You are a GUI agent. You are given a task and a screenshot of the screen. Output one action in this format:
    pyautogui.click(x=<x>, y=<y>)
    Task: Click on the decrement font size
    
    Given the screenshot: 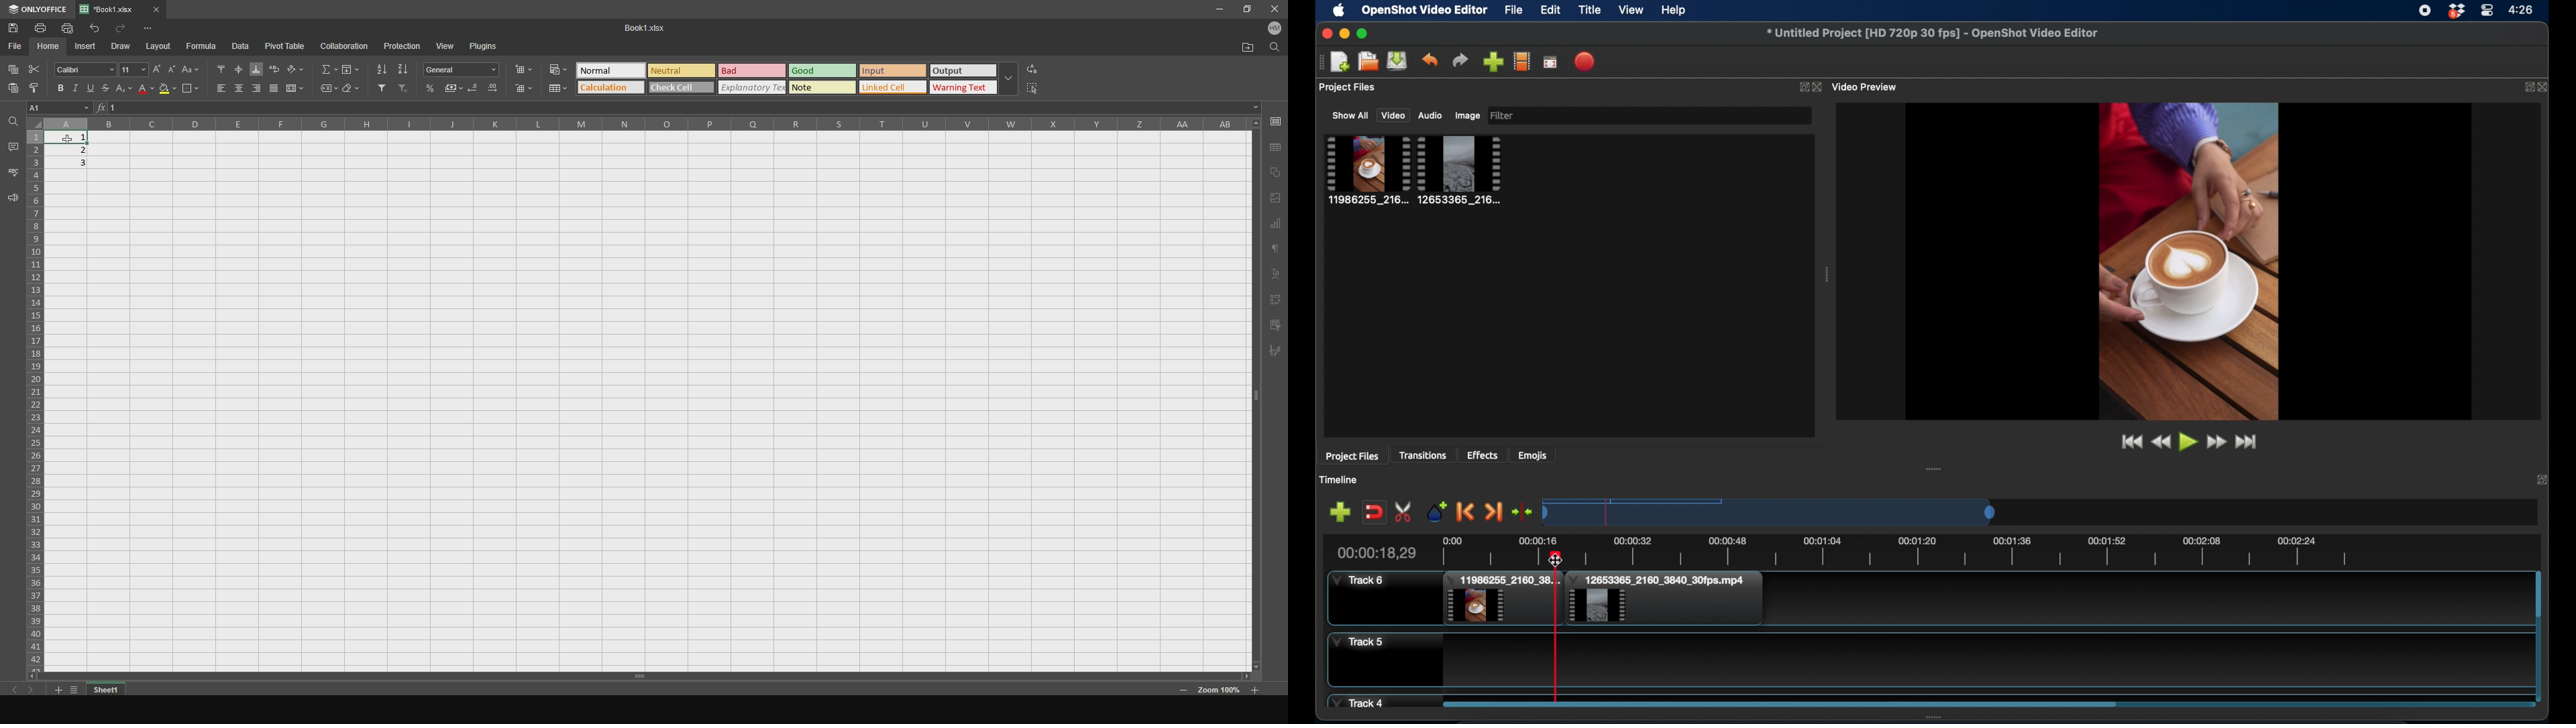 What is the action you would take?
    pyautogui.click(x=171, y=66)
    